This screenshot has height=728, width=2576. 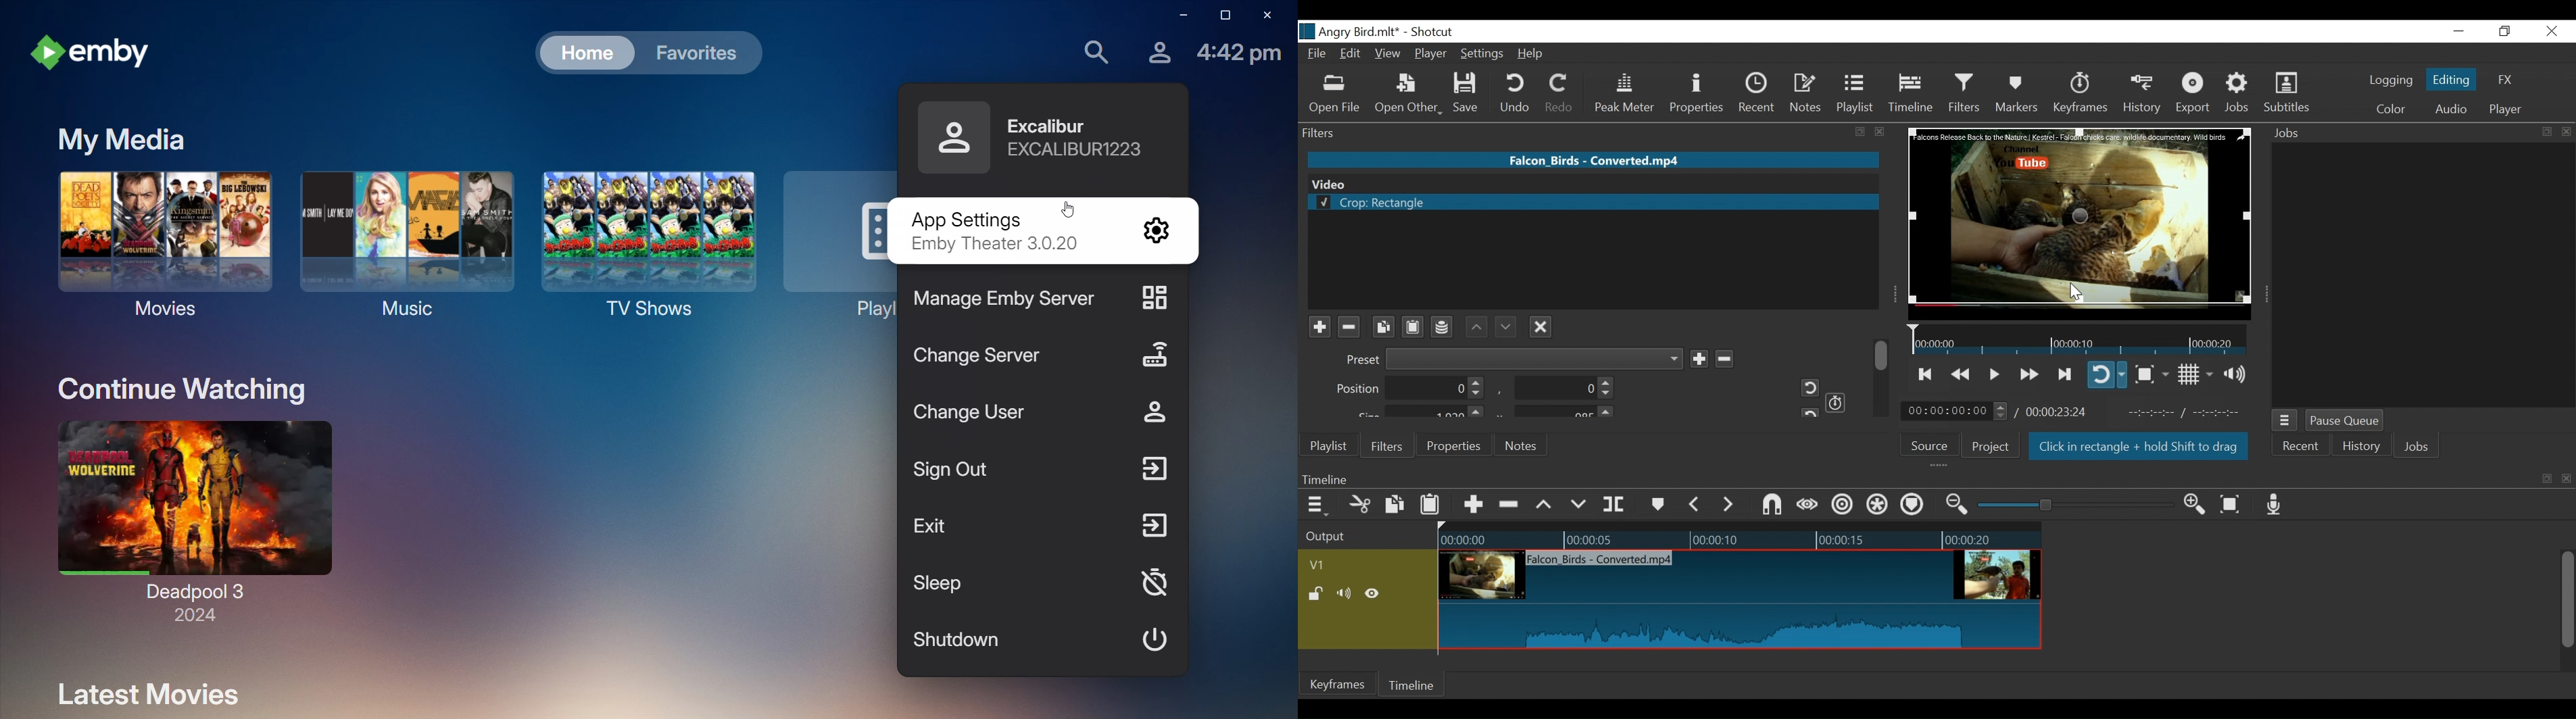 I want to click on Ripple, so click(x=1845, y=507).